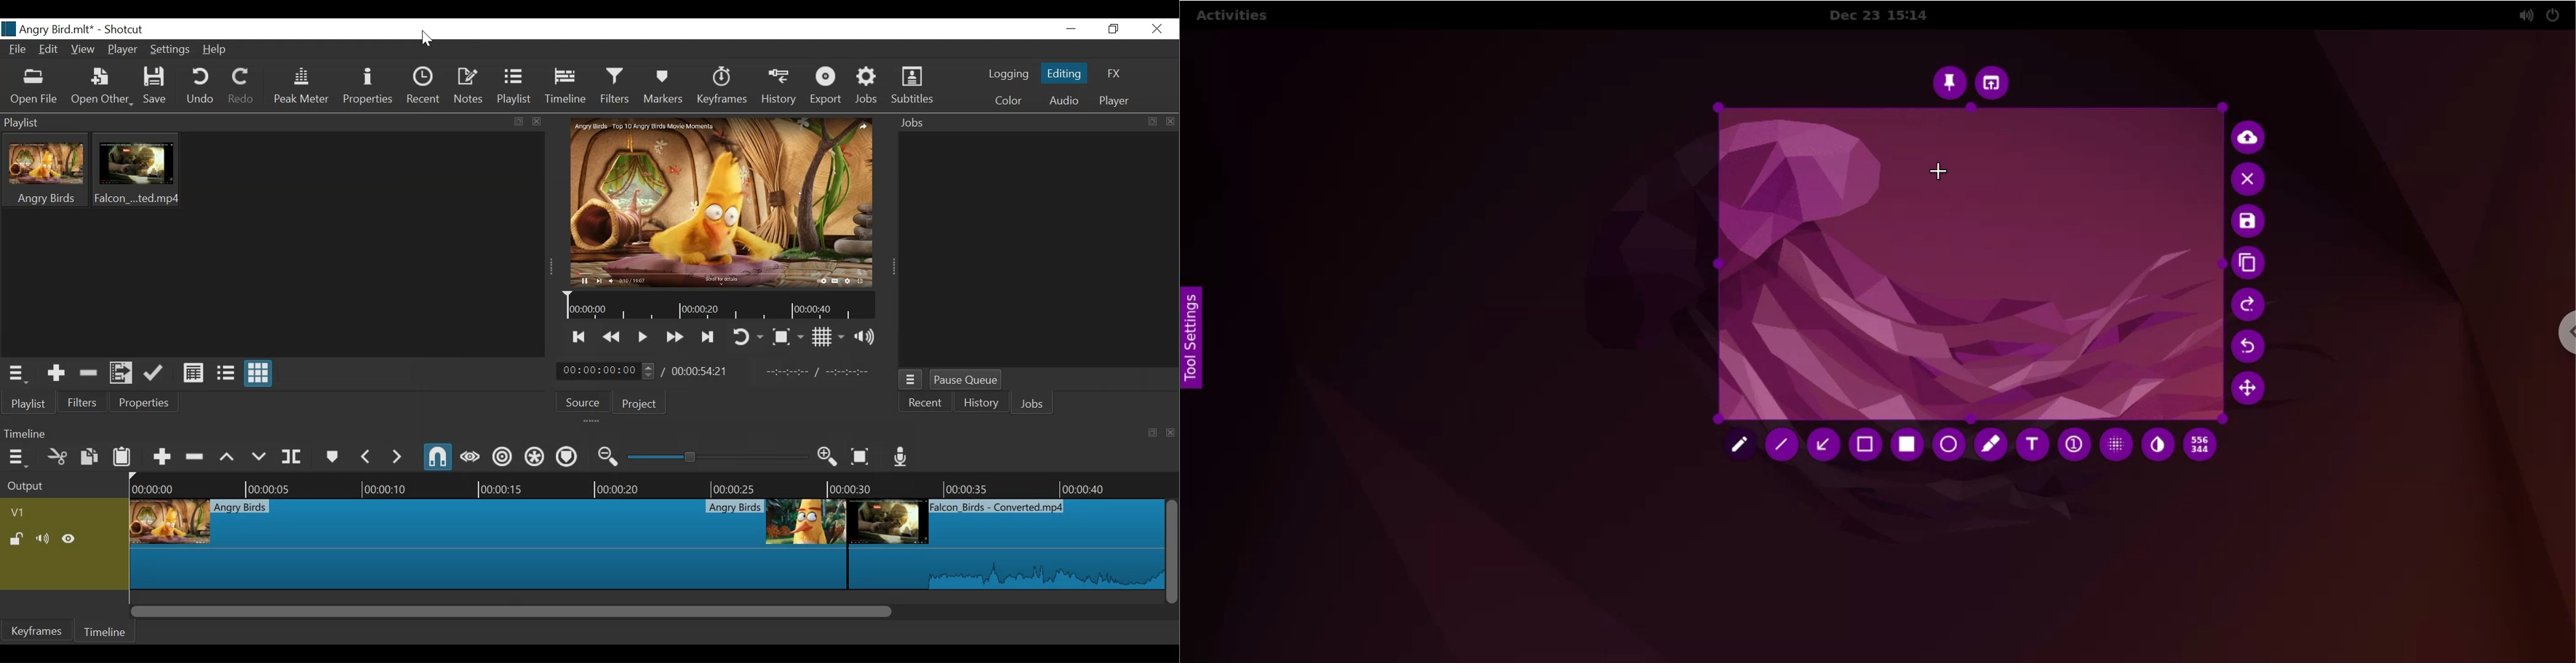 This screenshot has width=2576, height=672. Describe the element at coordinates (34, 87) in the screenshot. I see `Open File` at that location.